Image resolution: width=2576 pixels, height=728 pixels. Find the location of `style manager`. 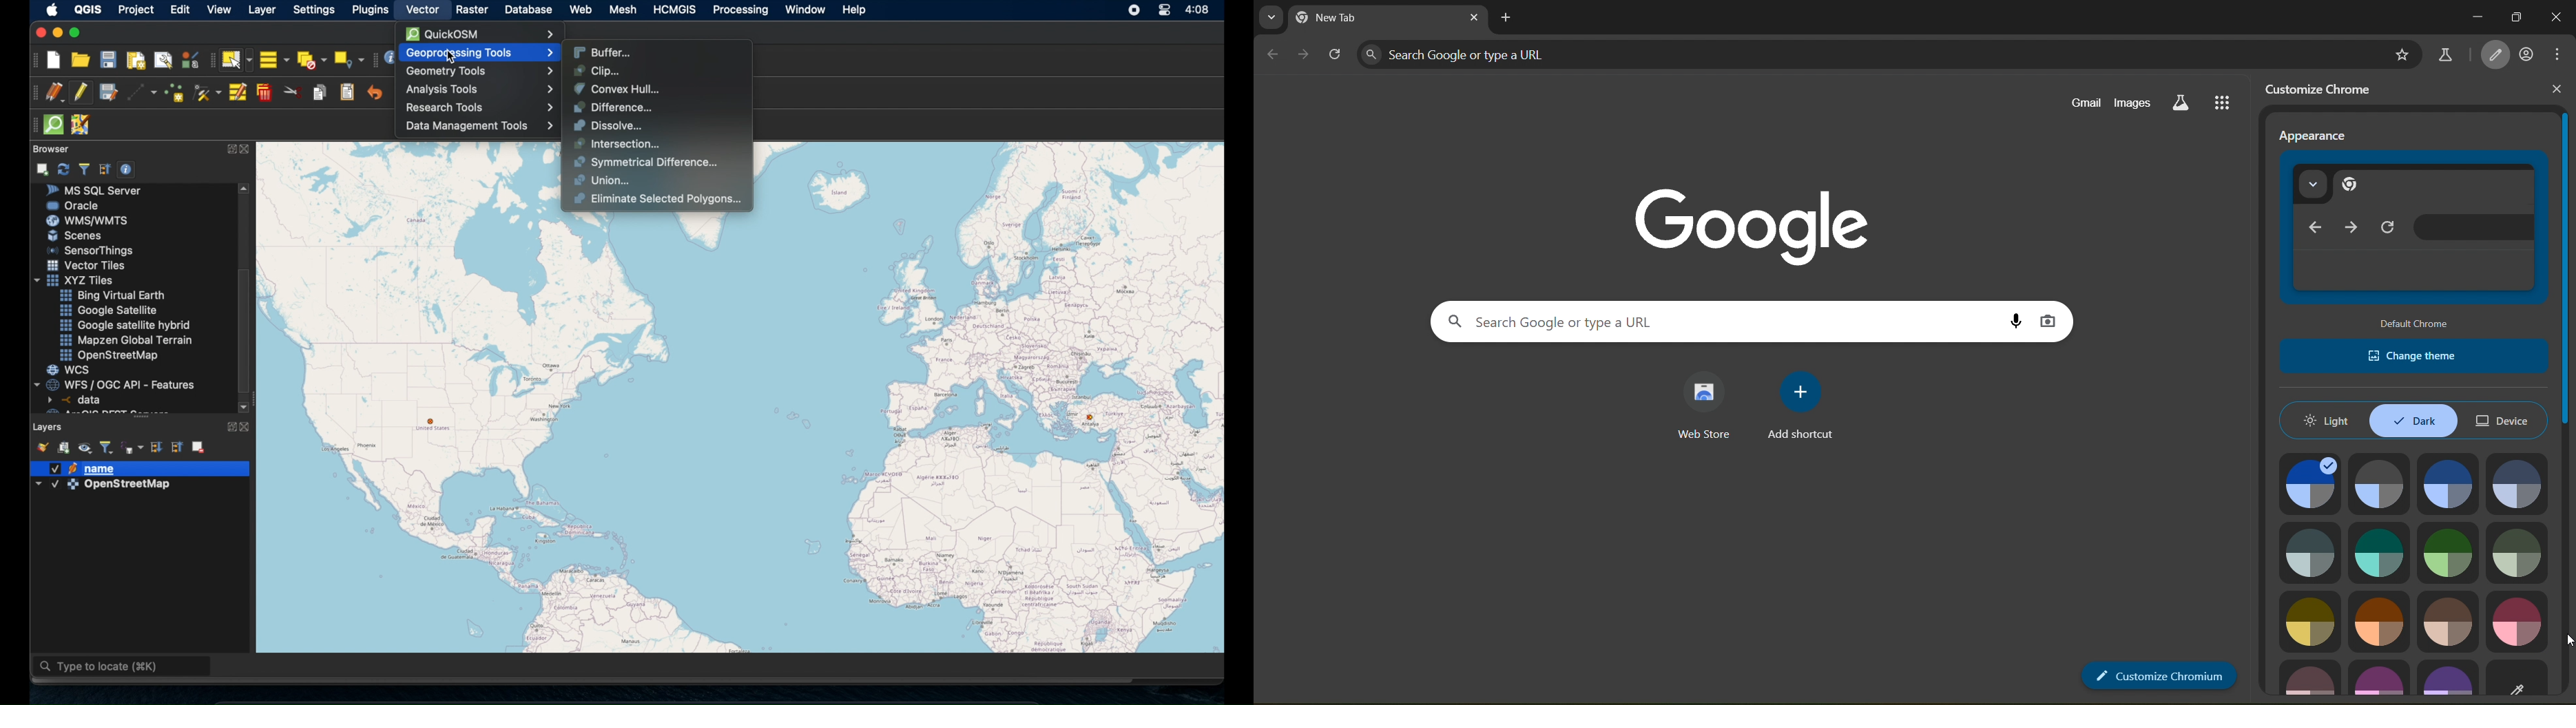

style manager is located at coordinates (189, 59).